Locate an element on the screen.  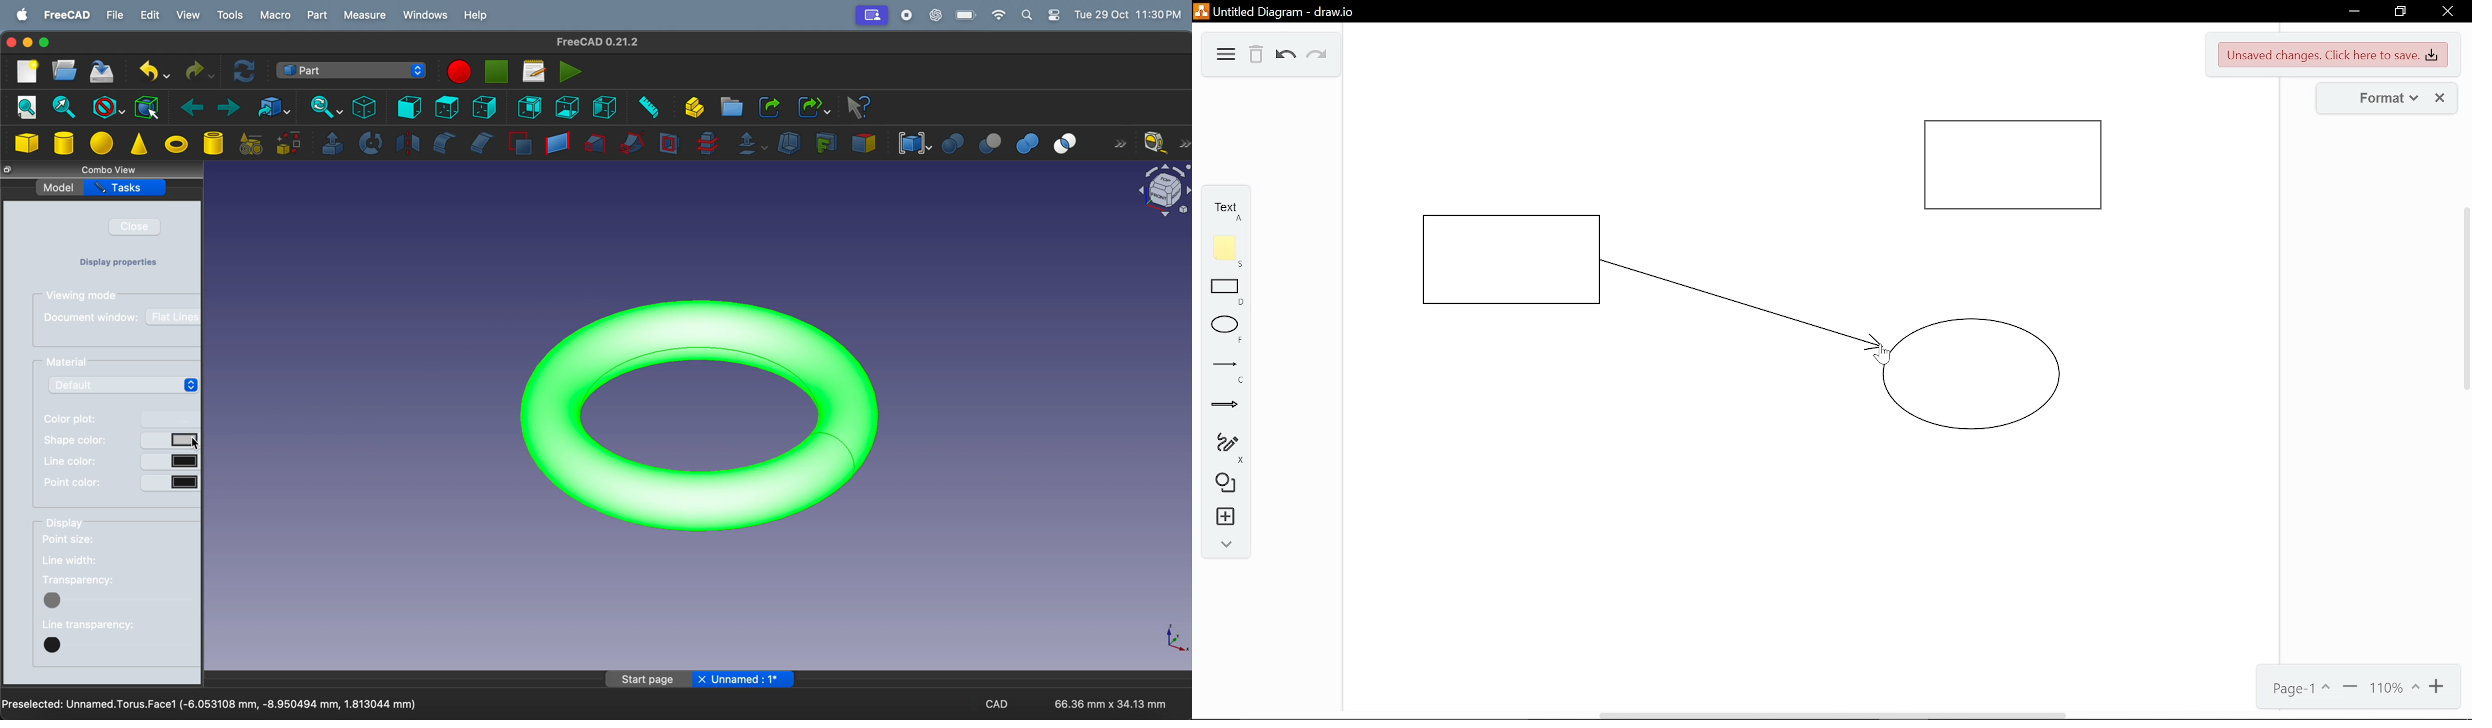
line color is located at coordinates (66, 462).